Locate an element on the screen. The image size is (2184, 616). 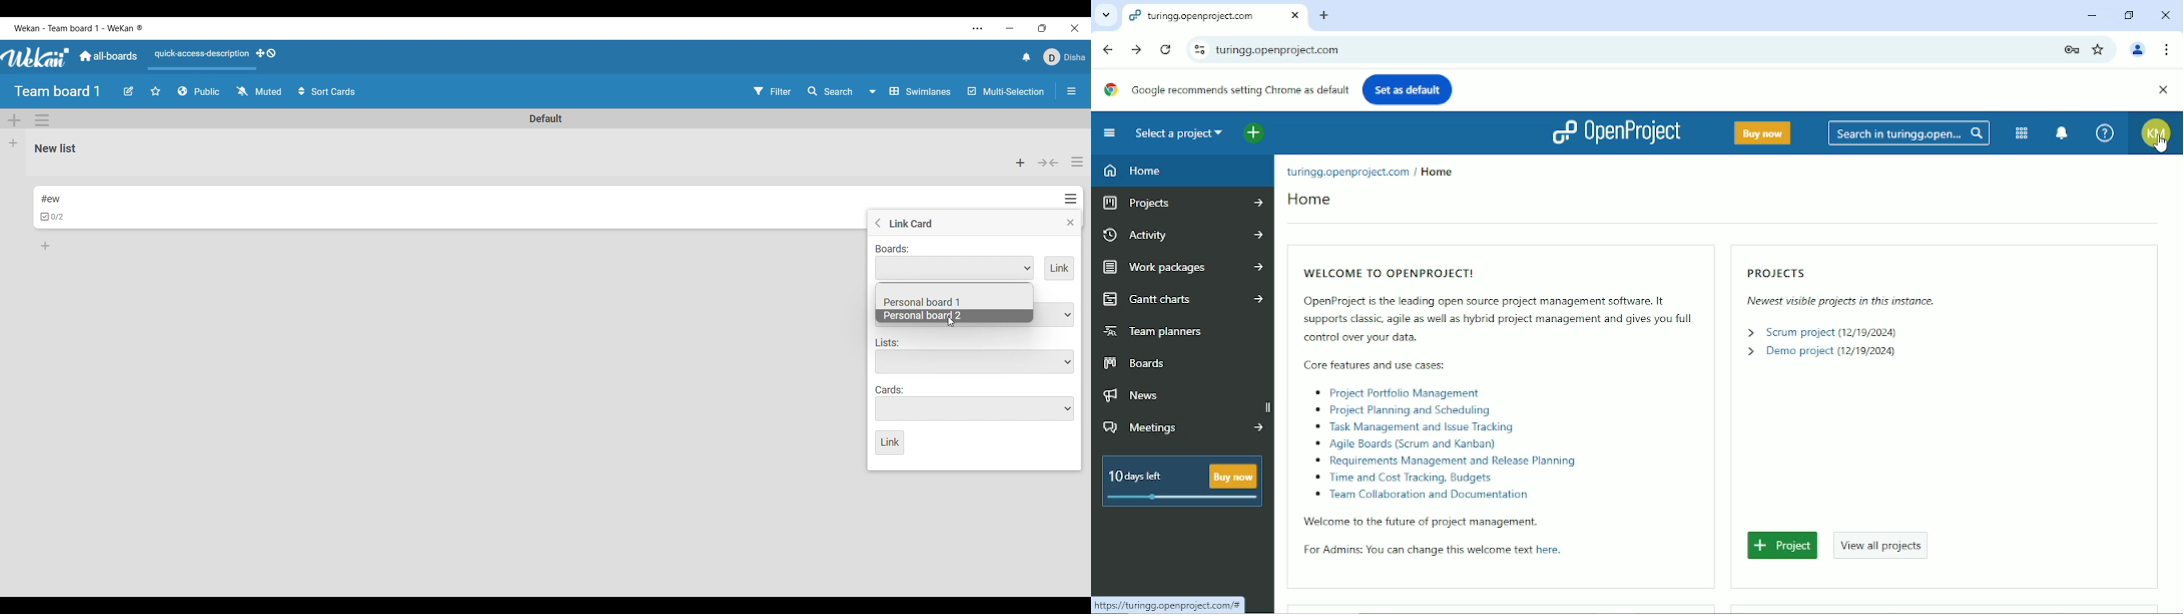
OpenProject is the leading open source project management software. It supports classic. agile as well s hybrid project management and gives you full control over your data is located at coordinates (1499, 319).